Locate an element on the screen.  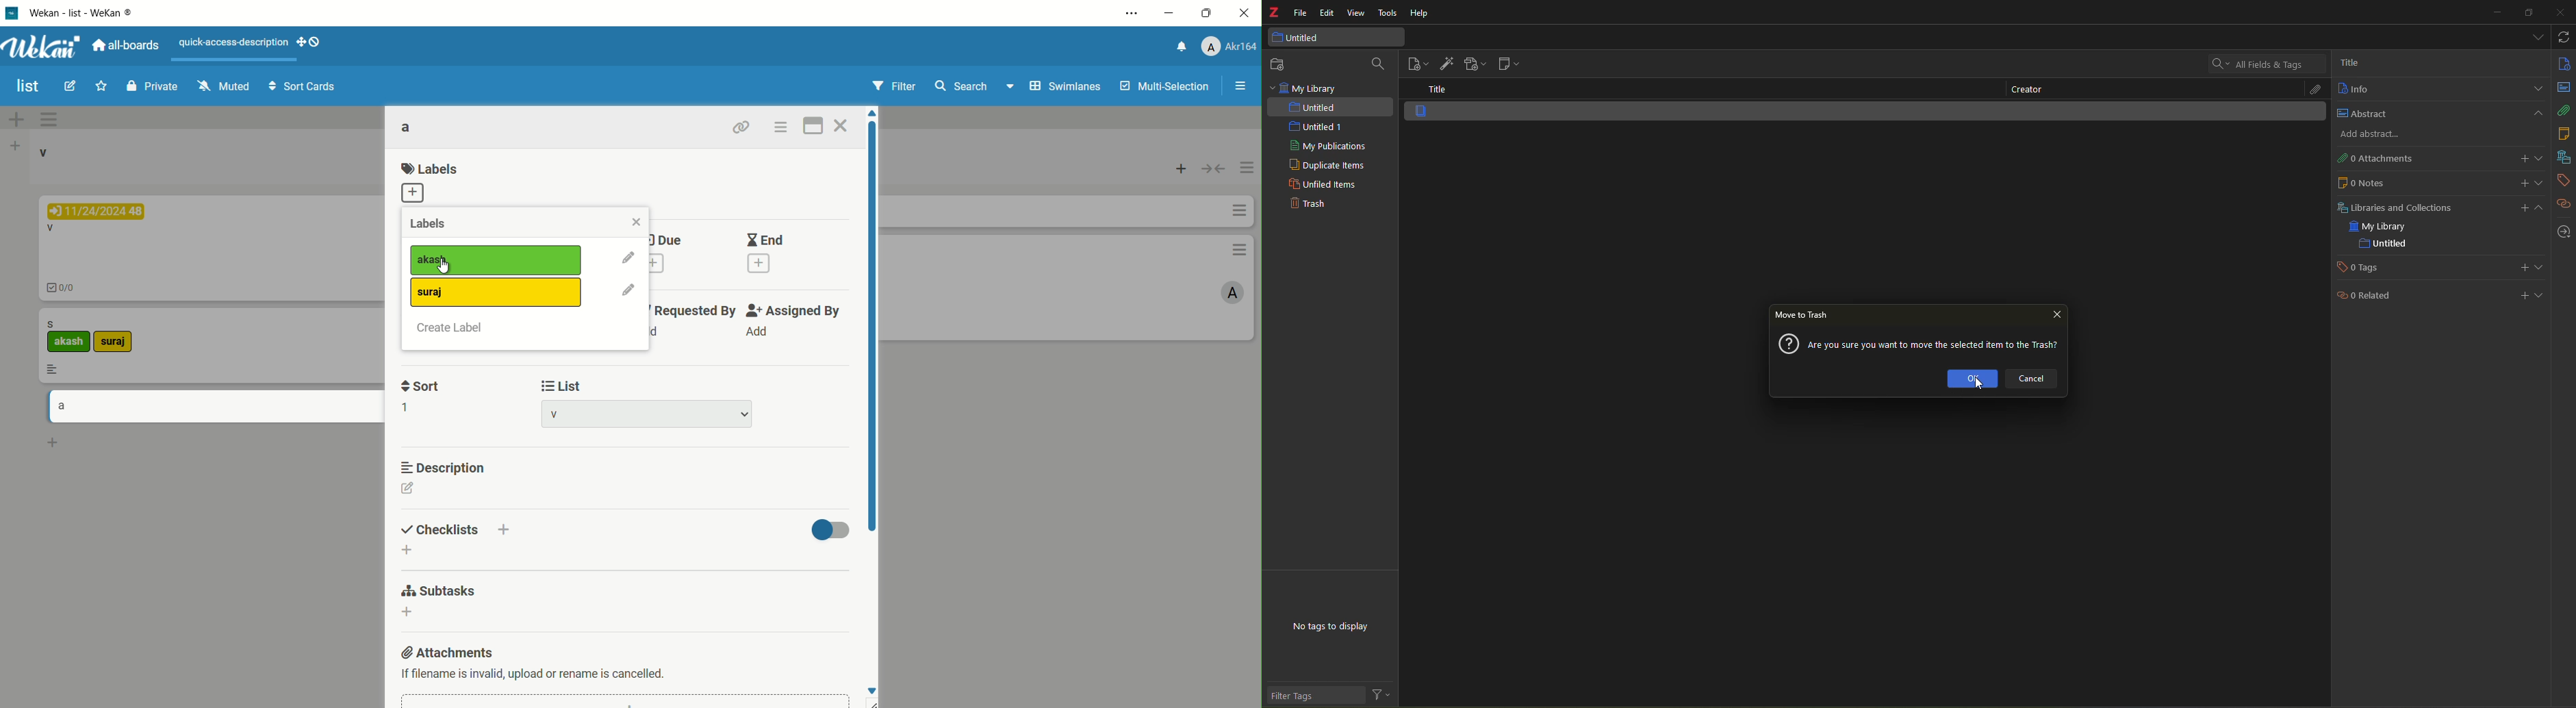
description is located at coordinates (441, 468).